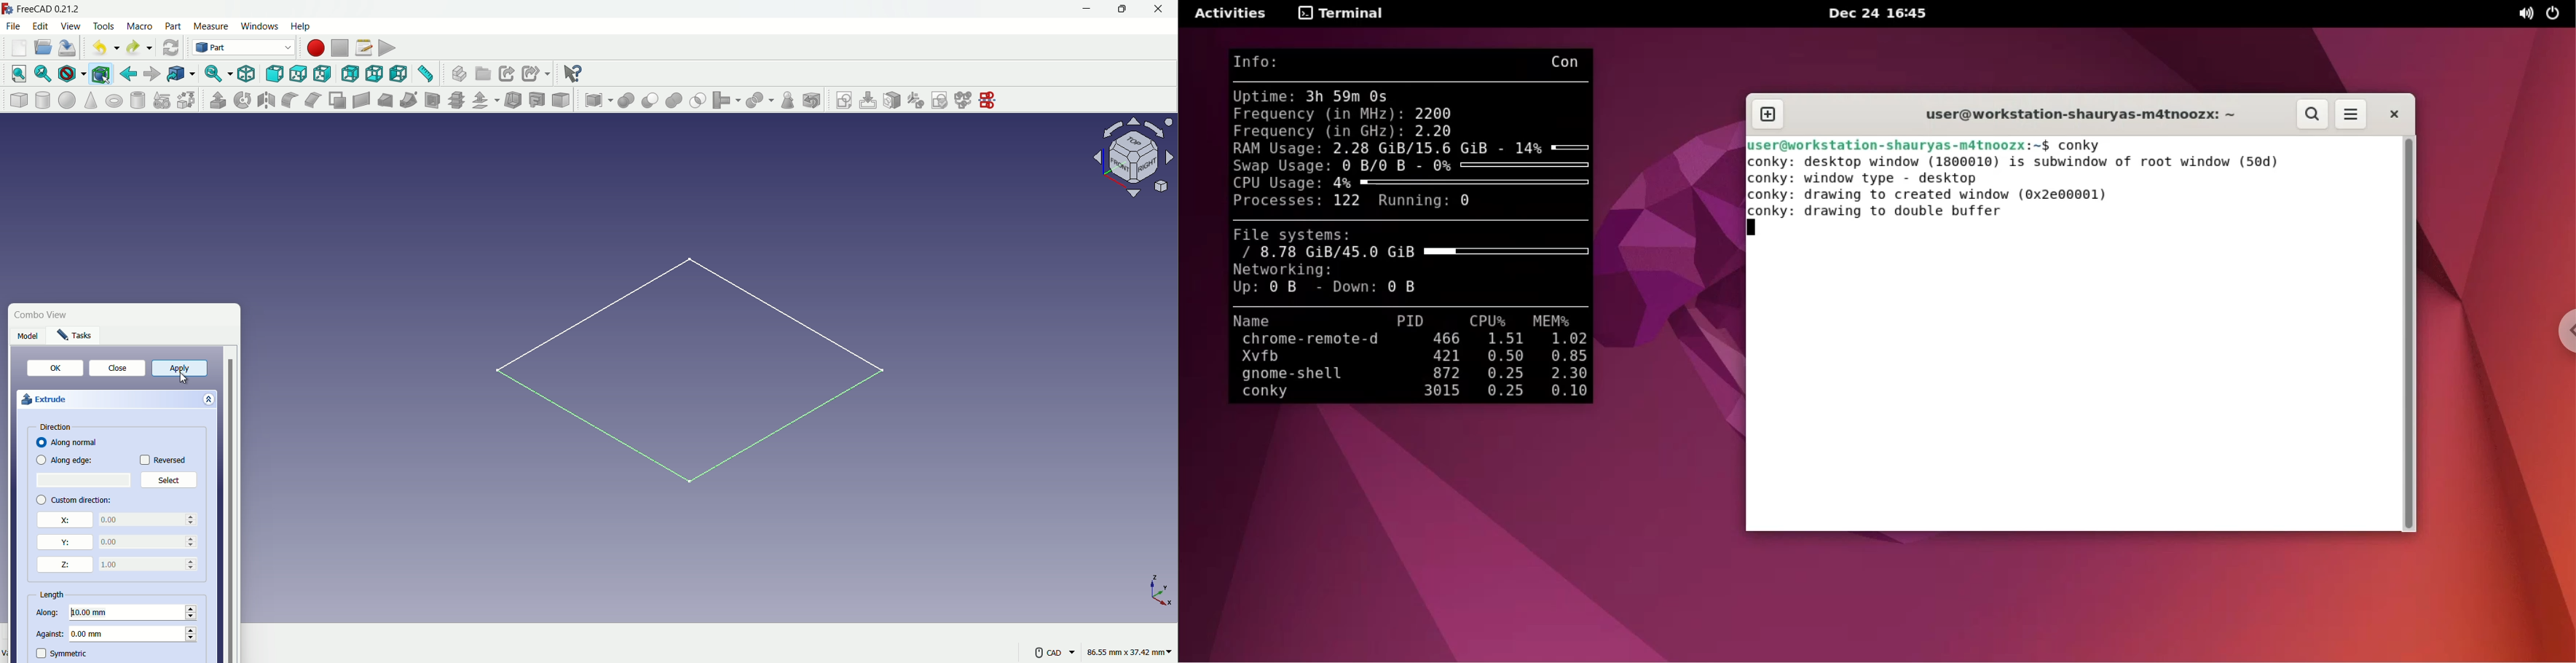 This screenshot has height=672, width=2576. What do you see at coordinates (364, 48) in the screenshot?
I see `macro settings` at bounding box center [364, 48].